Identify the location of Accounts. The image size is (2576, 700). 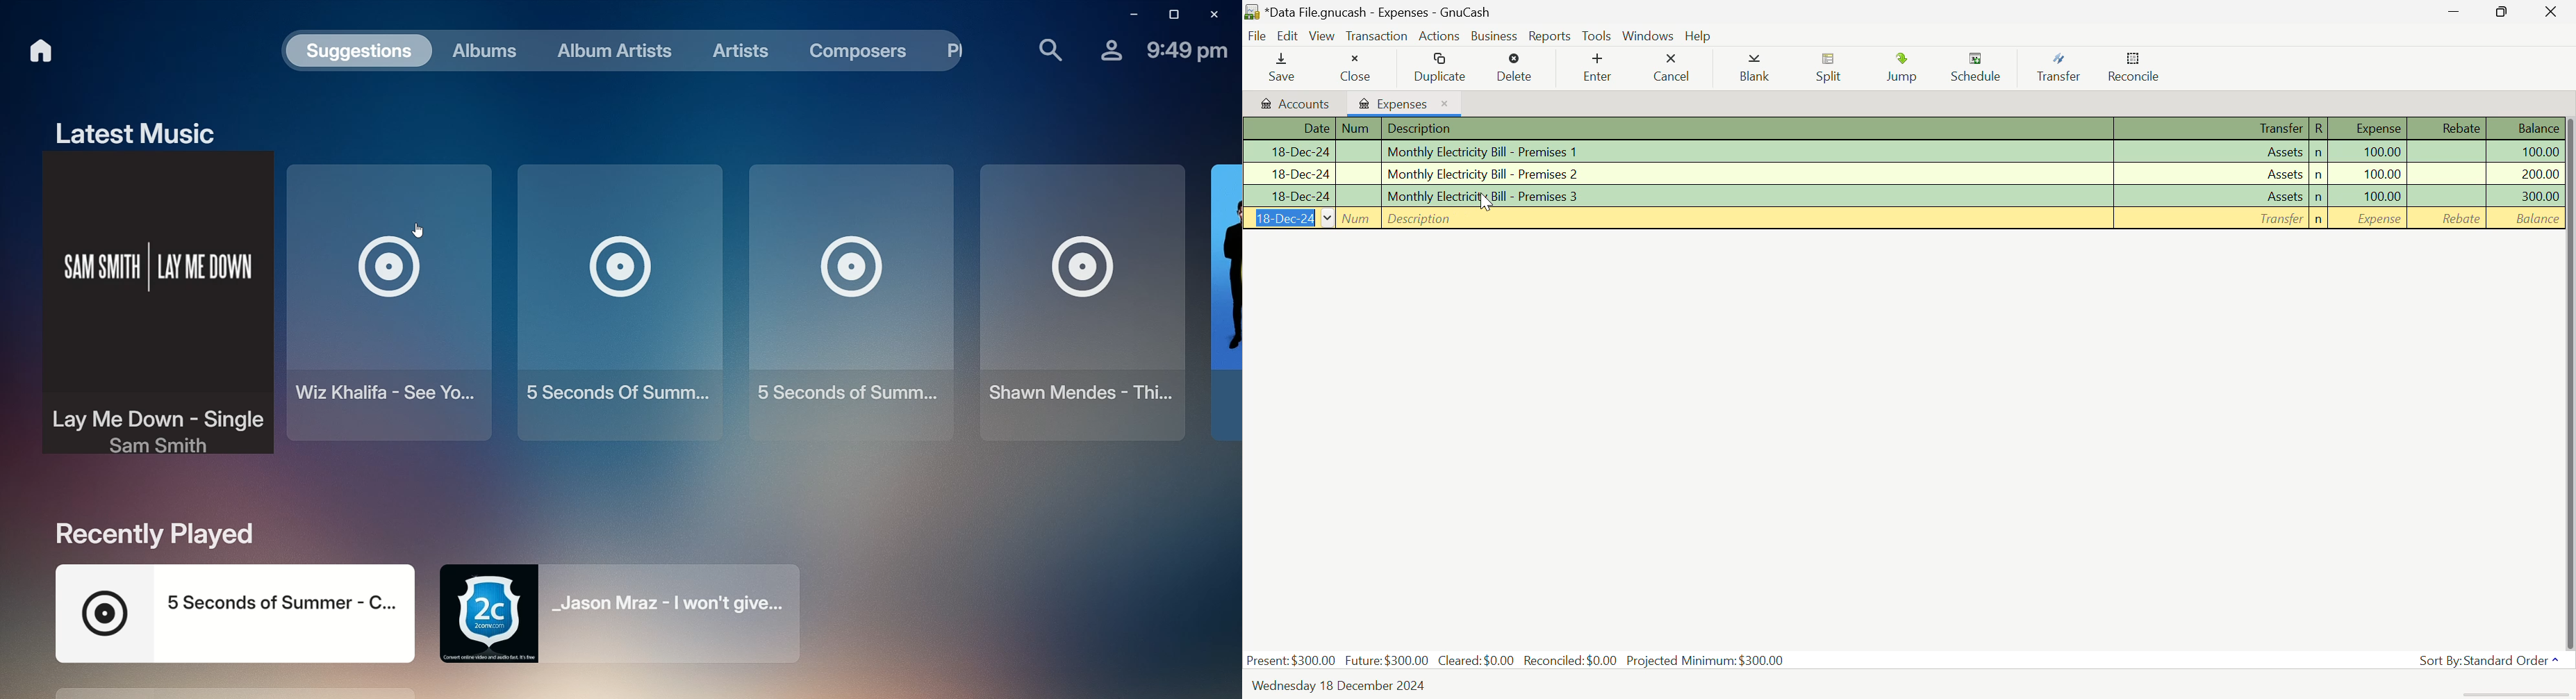
(1293, 104).